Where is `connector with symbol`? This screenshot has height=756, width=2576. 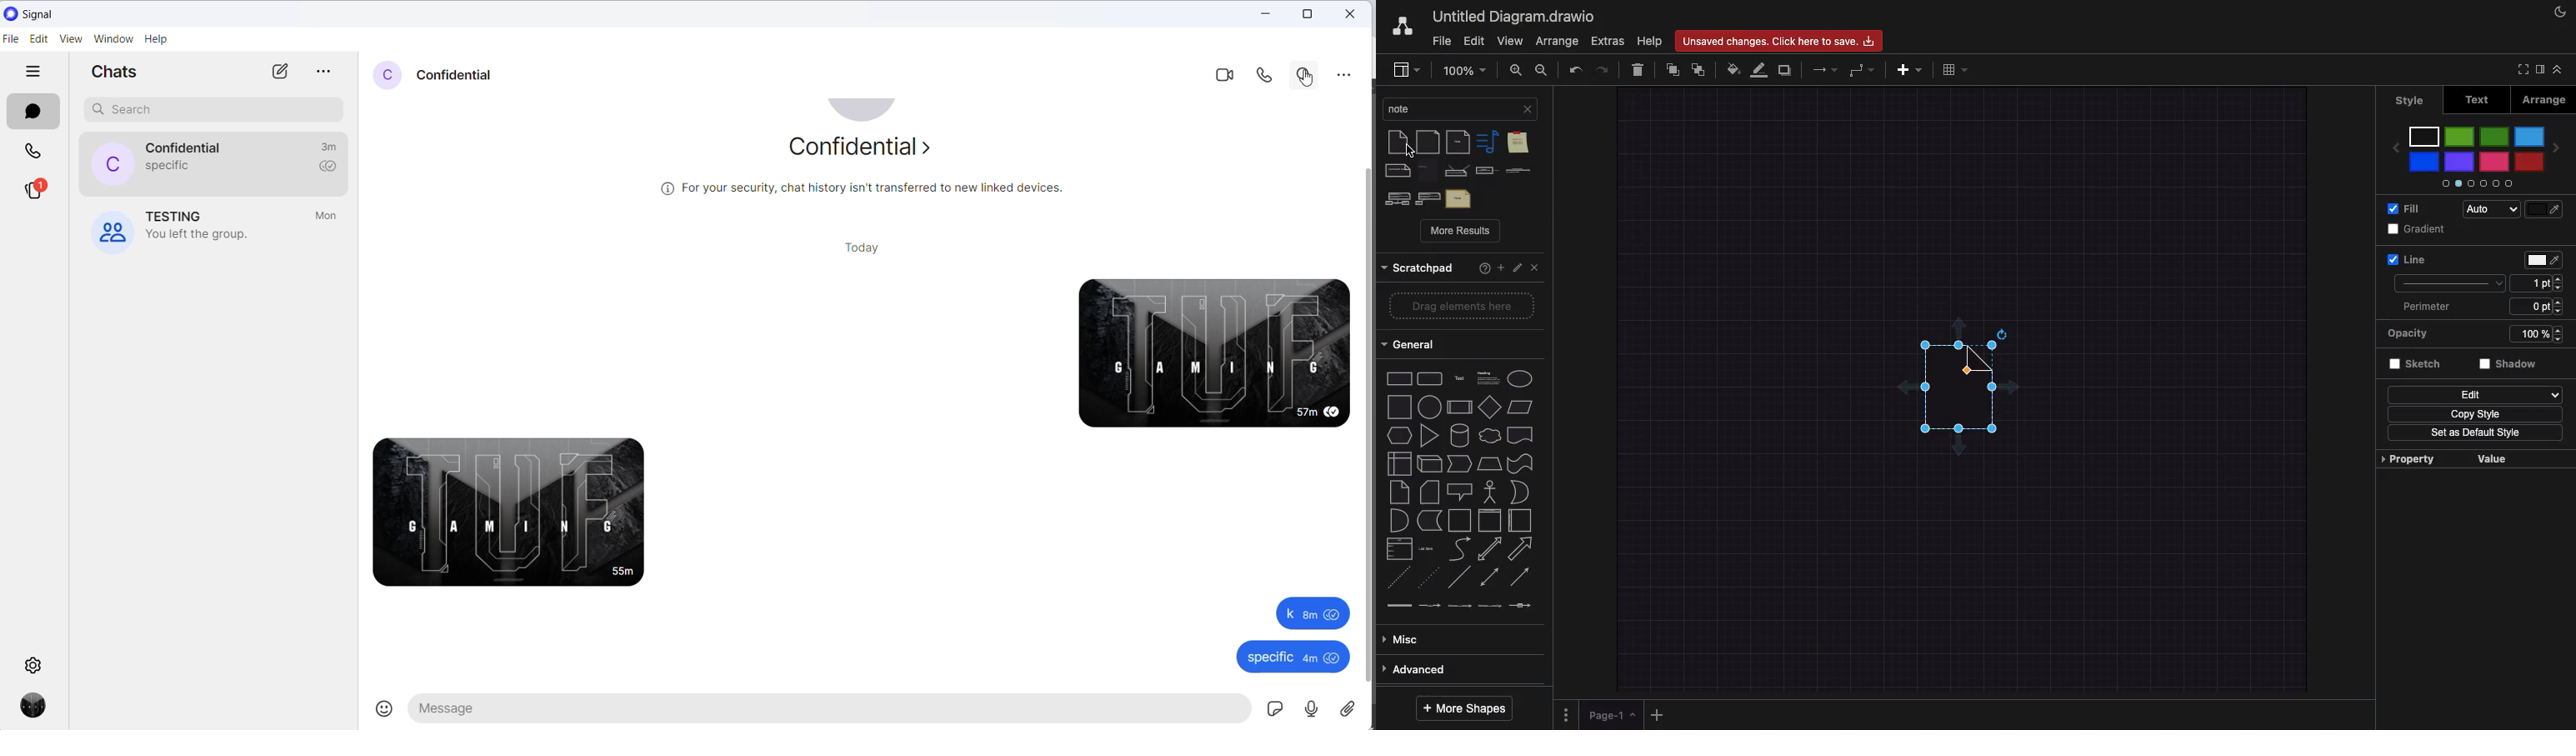 connector with symbol is located at coordinates (1521, 611).